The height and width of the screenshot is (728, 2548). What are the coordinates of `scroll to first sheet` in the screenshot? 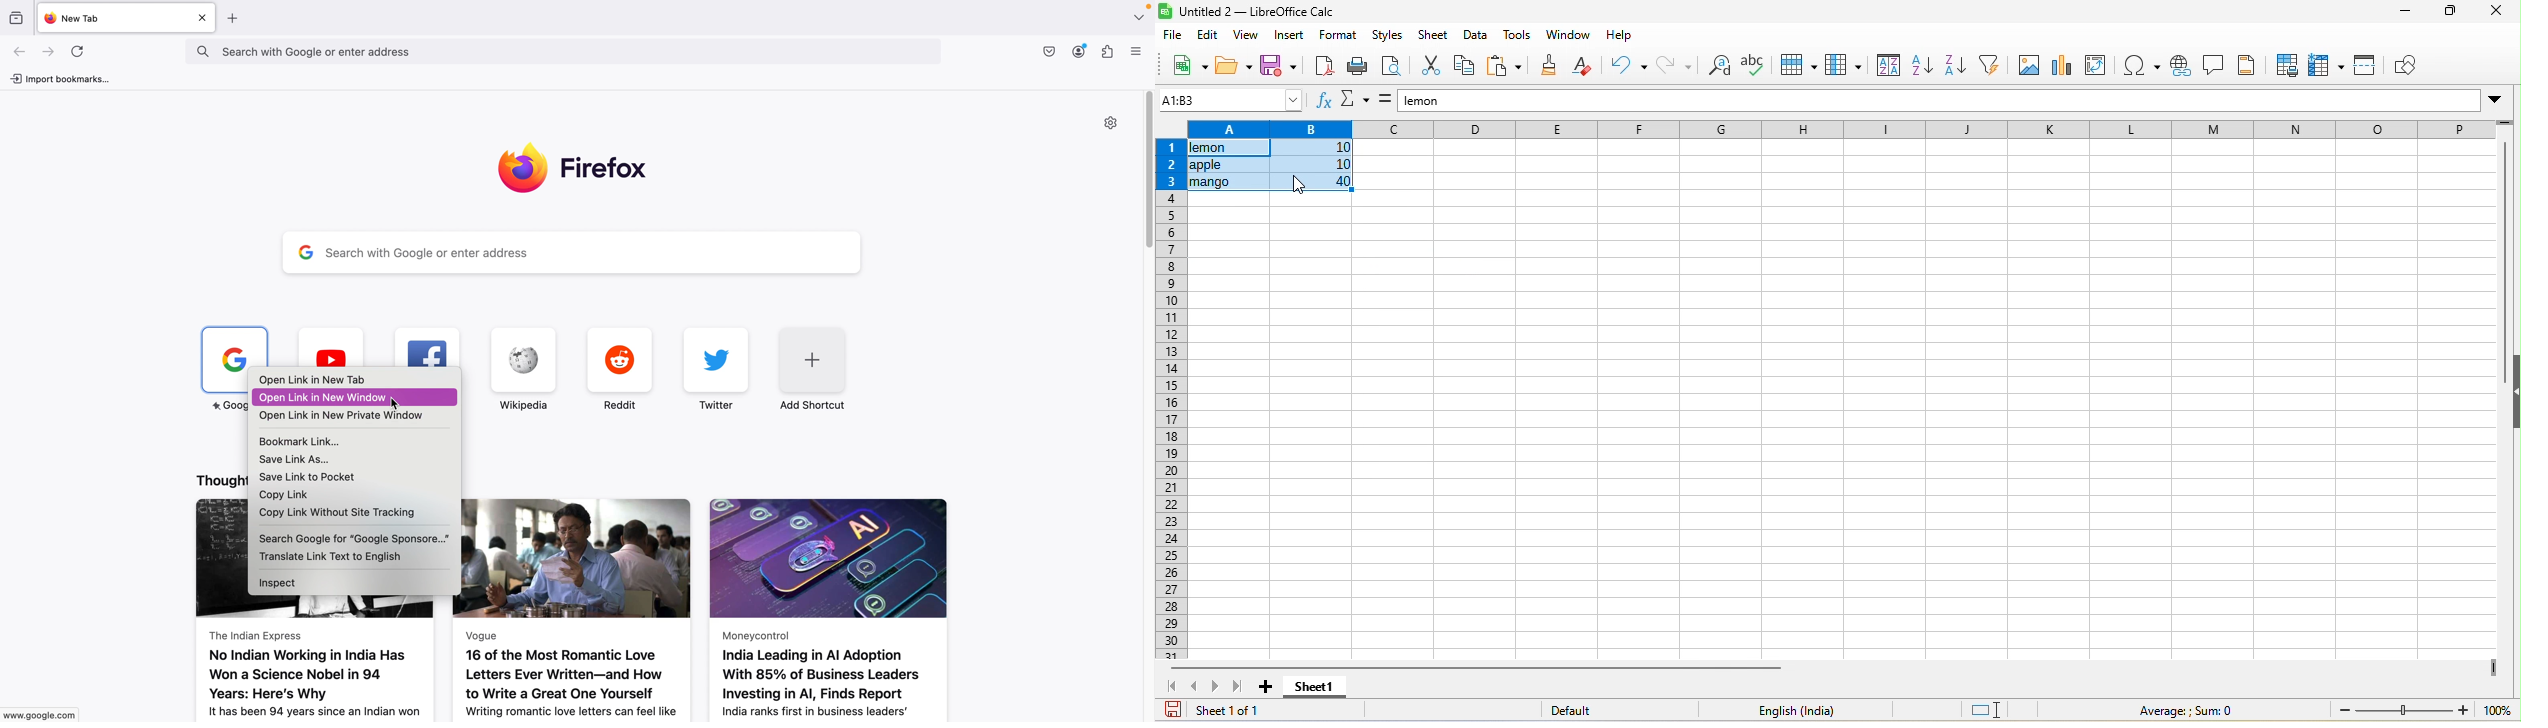 It's located at (1173, 687).